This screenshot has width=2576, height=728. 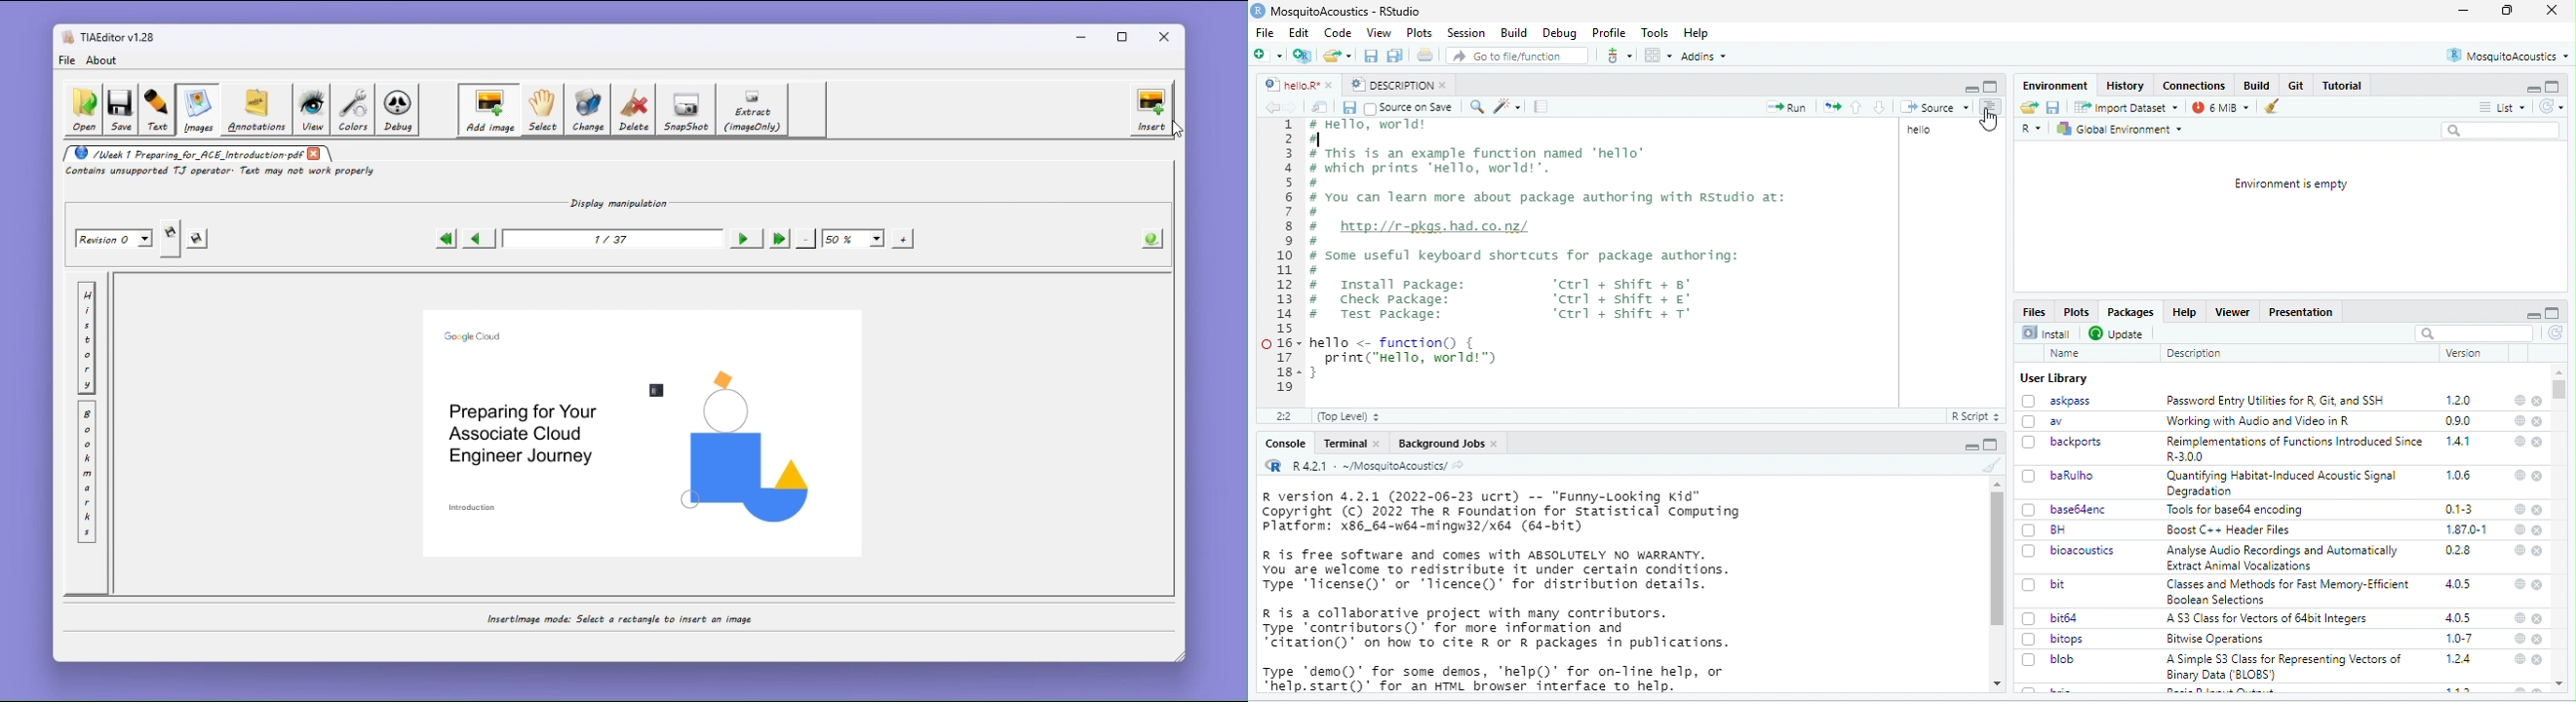 What do you see at coordinates (1350, 416) in the screenshot?
I see `(Top Level)` at bounding box center [1350, 416].